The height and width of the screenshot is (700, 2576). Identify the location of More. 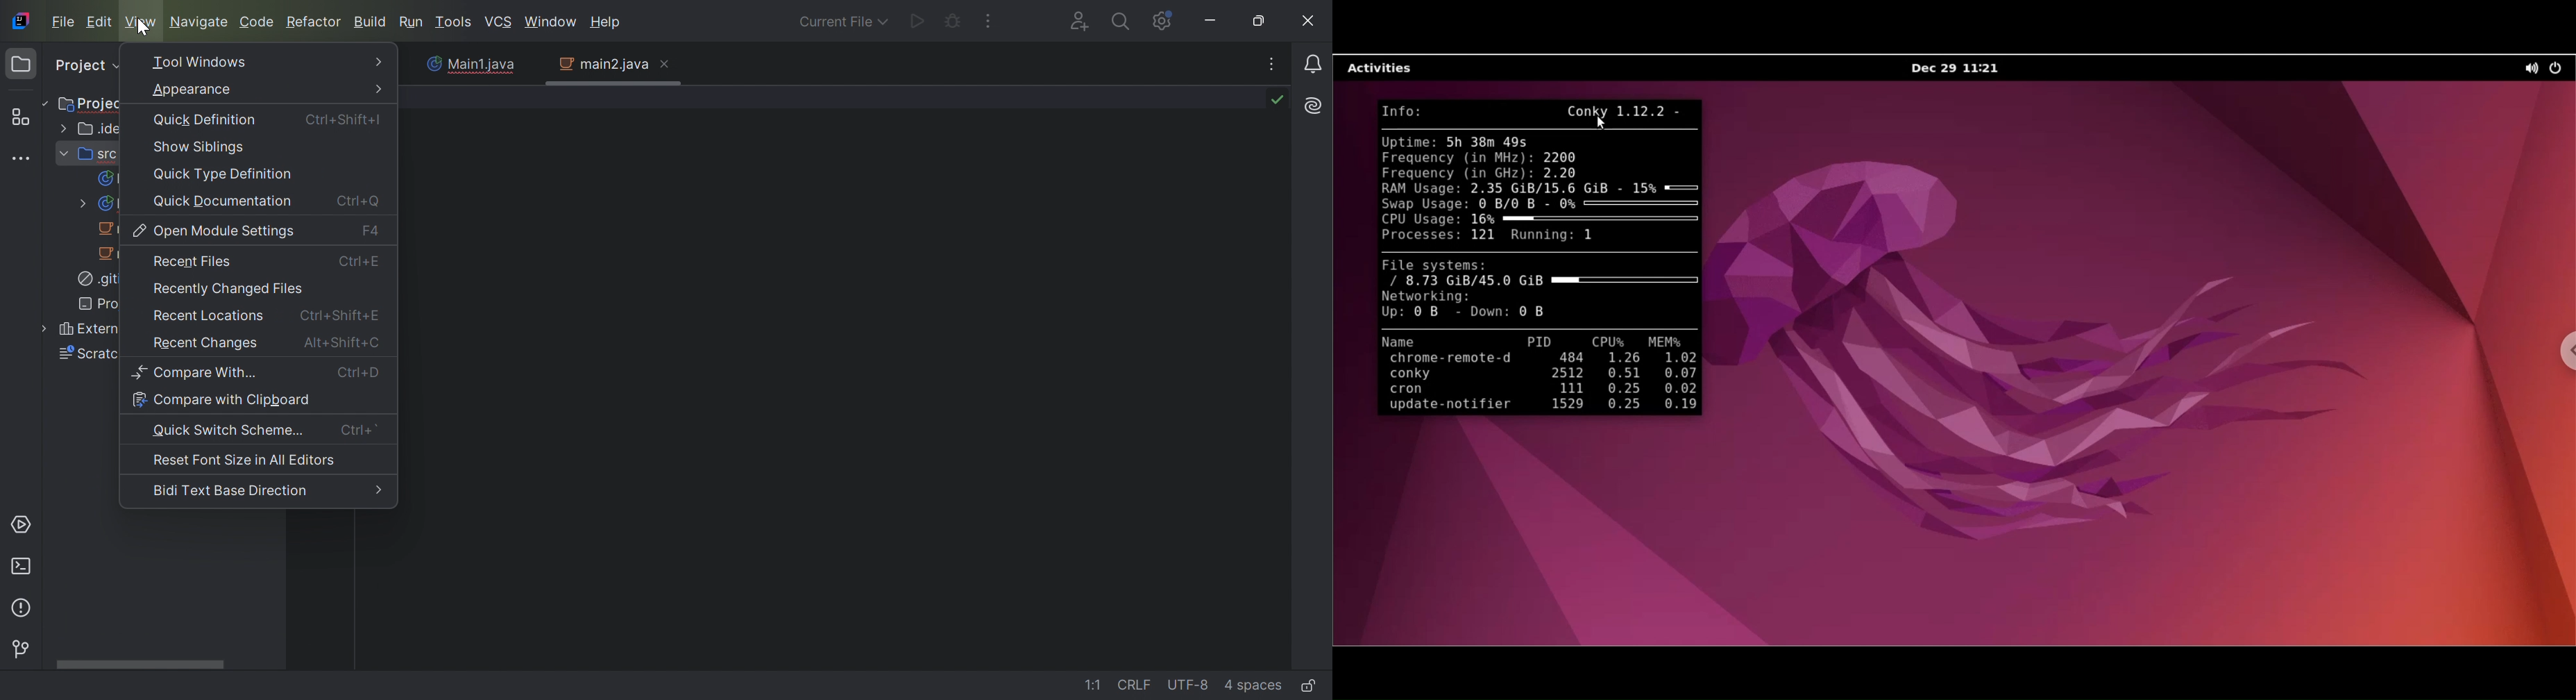
(377, 60).